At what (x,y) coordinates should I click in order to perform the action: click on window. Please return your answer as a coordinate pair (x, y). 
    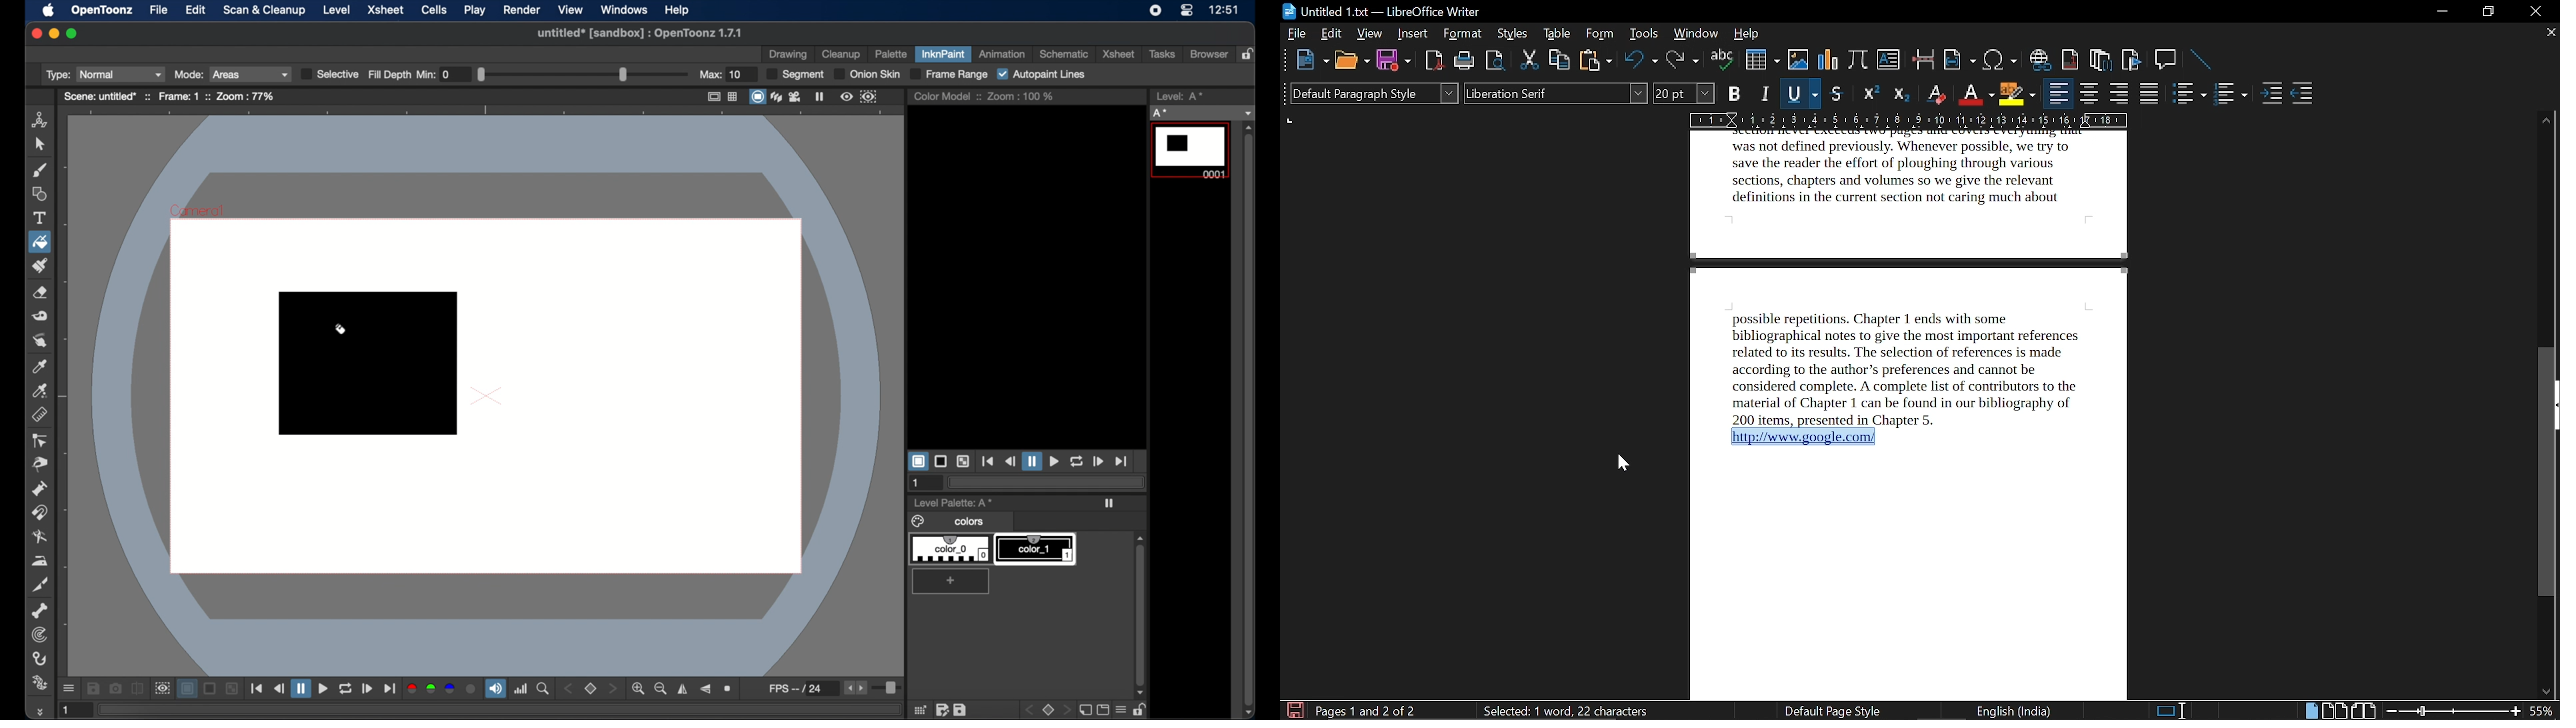
    Looking at the image, I should click on (1696, 33).